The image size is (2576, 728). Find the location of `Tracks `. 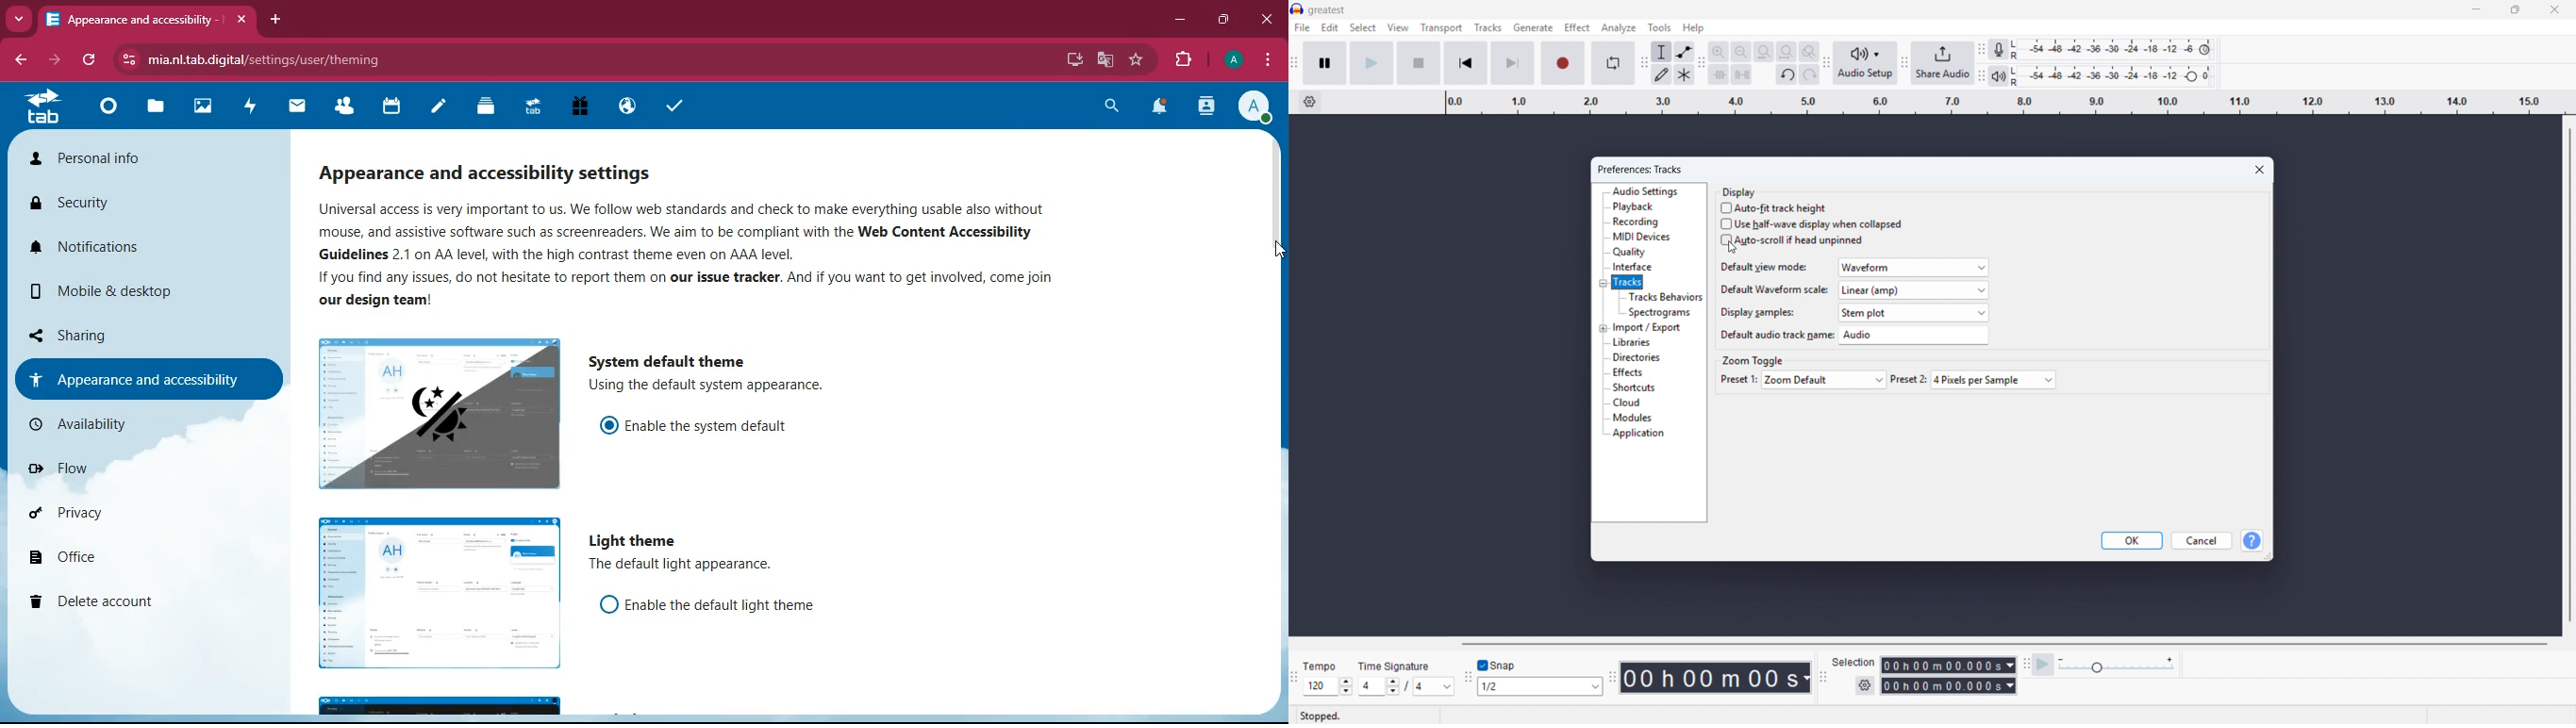

Tracks  is located at coordinates (1488, 28).